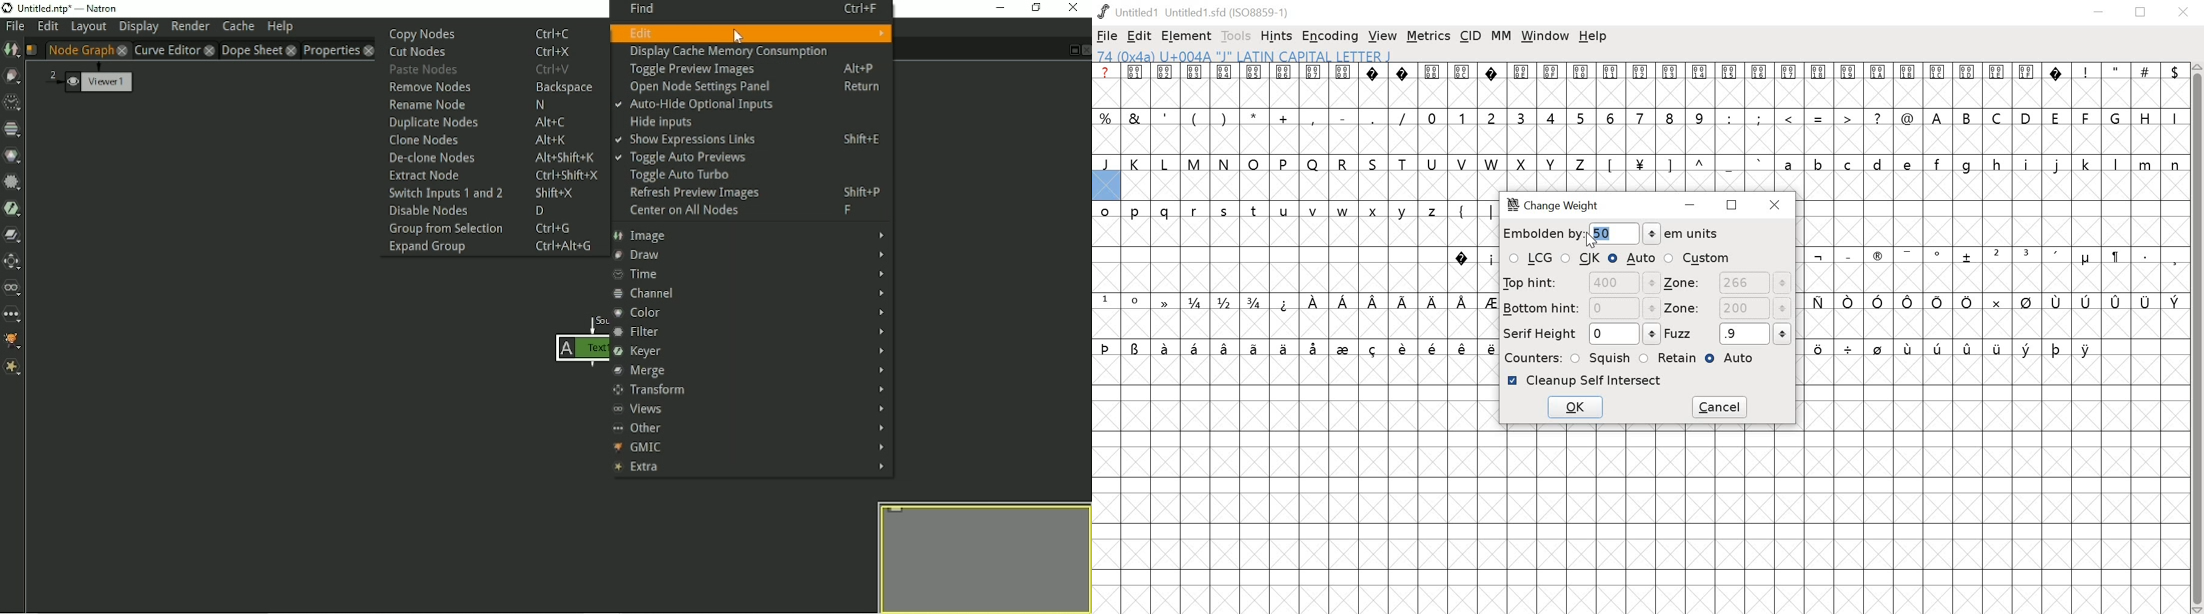 Image resolution: width=2212 pixels, height=616 pixels. I want to click on METRICS, so click(1428, 37).